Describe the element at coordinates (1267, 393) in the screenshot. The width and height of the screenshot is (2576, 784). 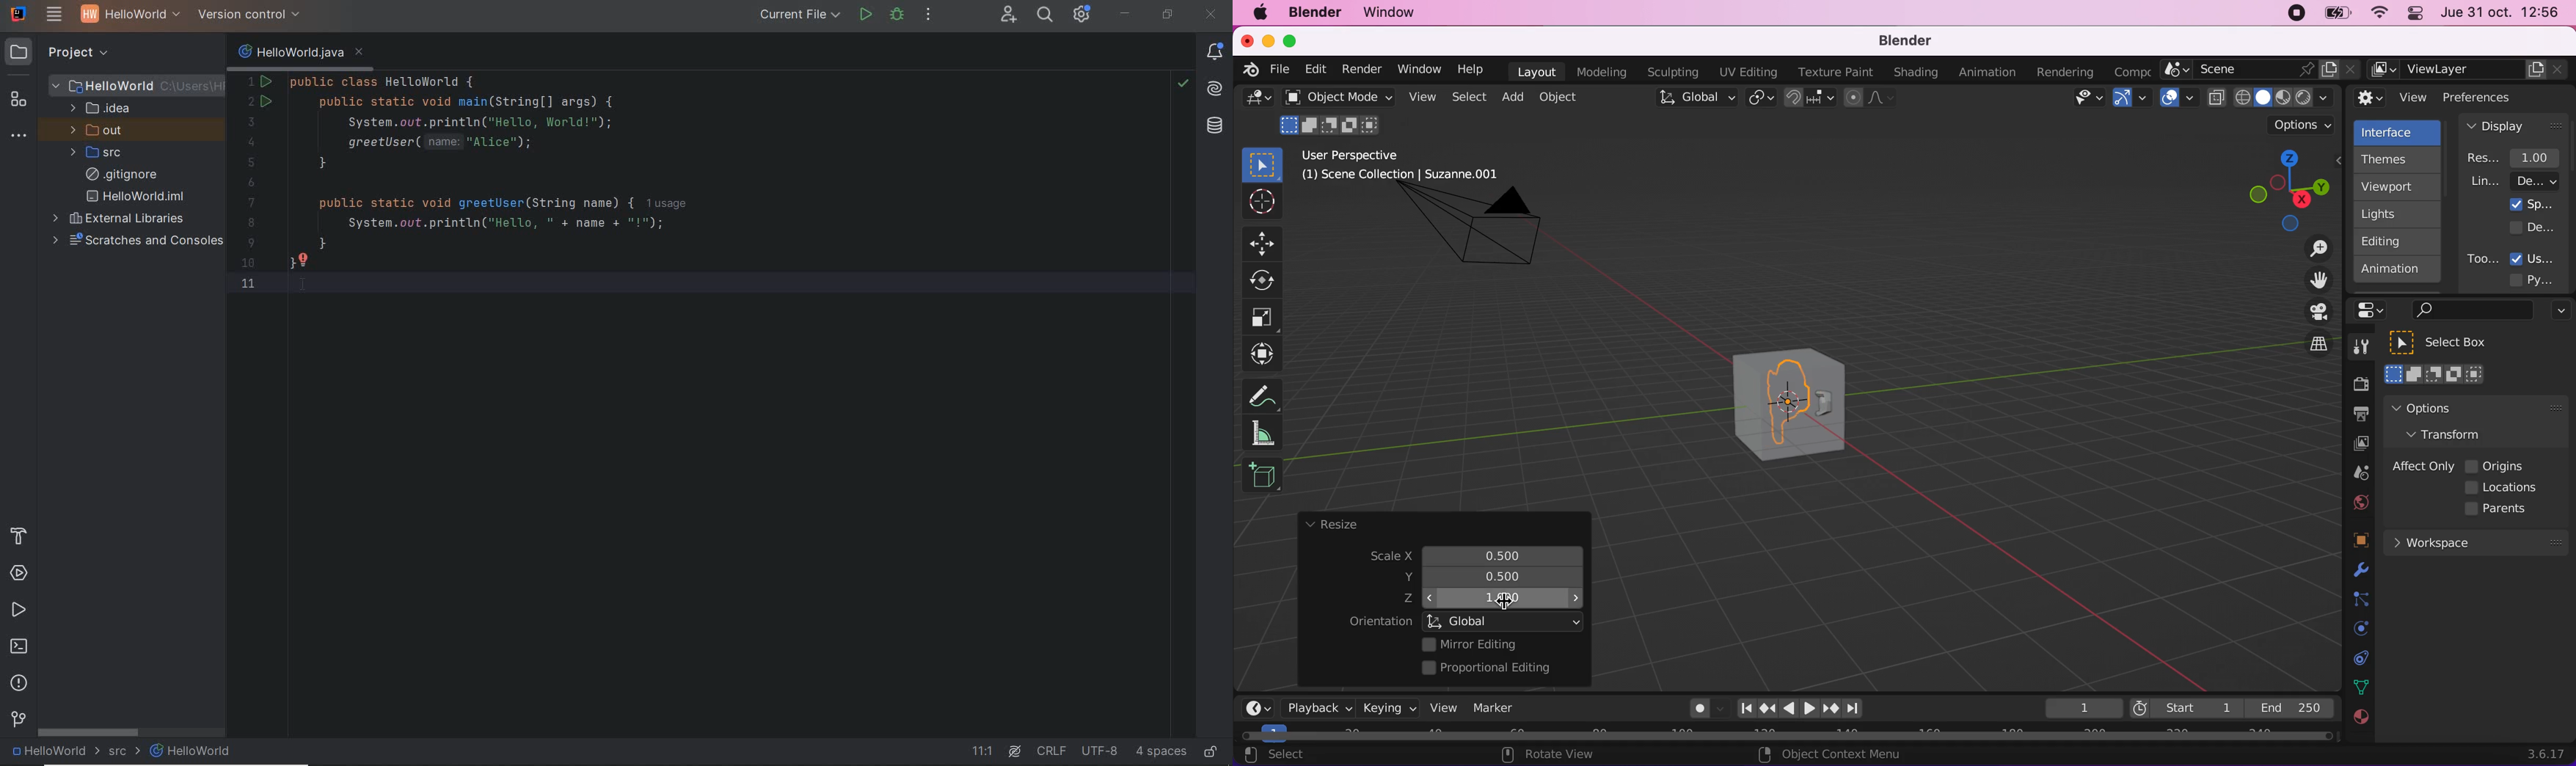
I see `annotate` at that location.